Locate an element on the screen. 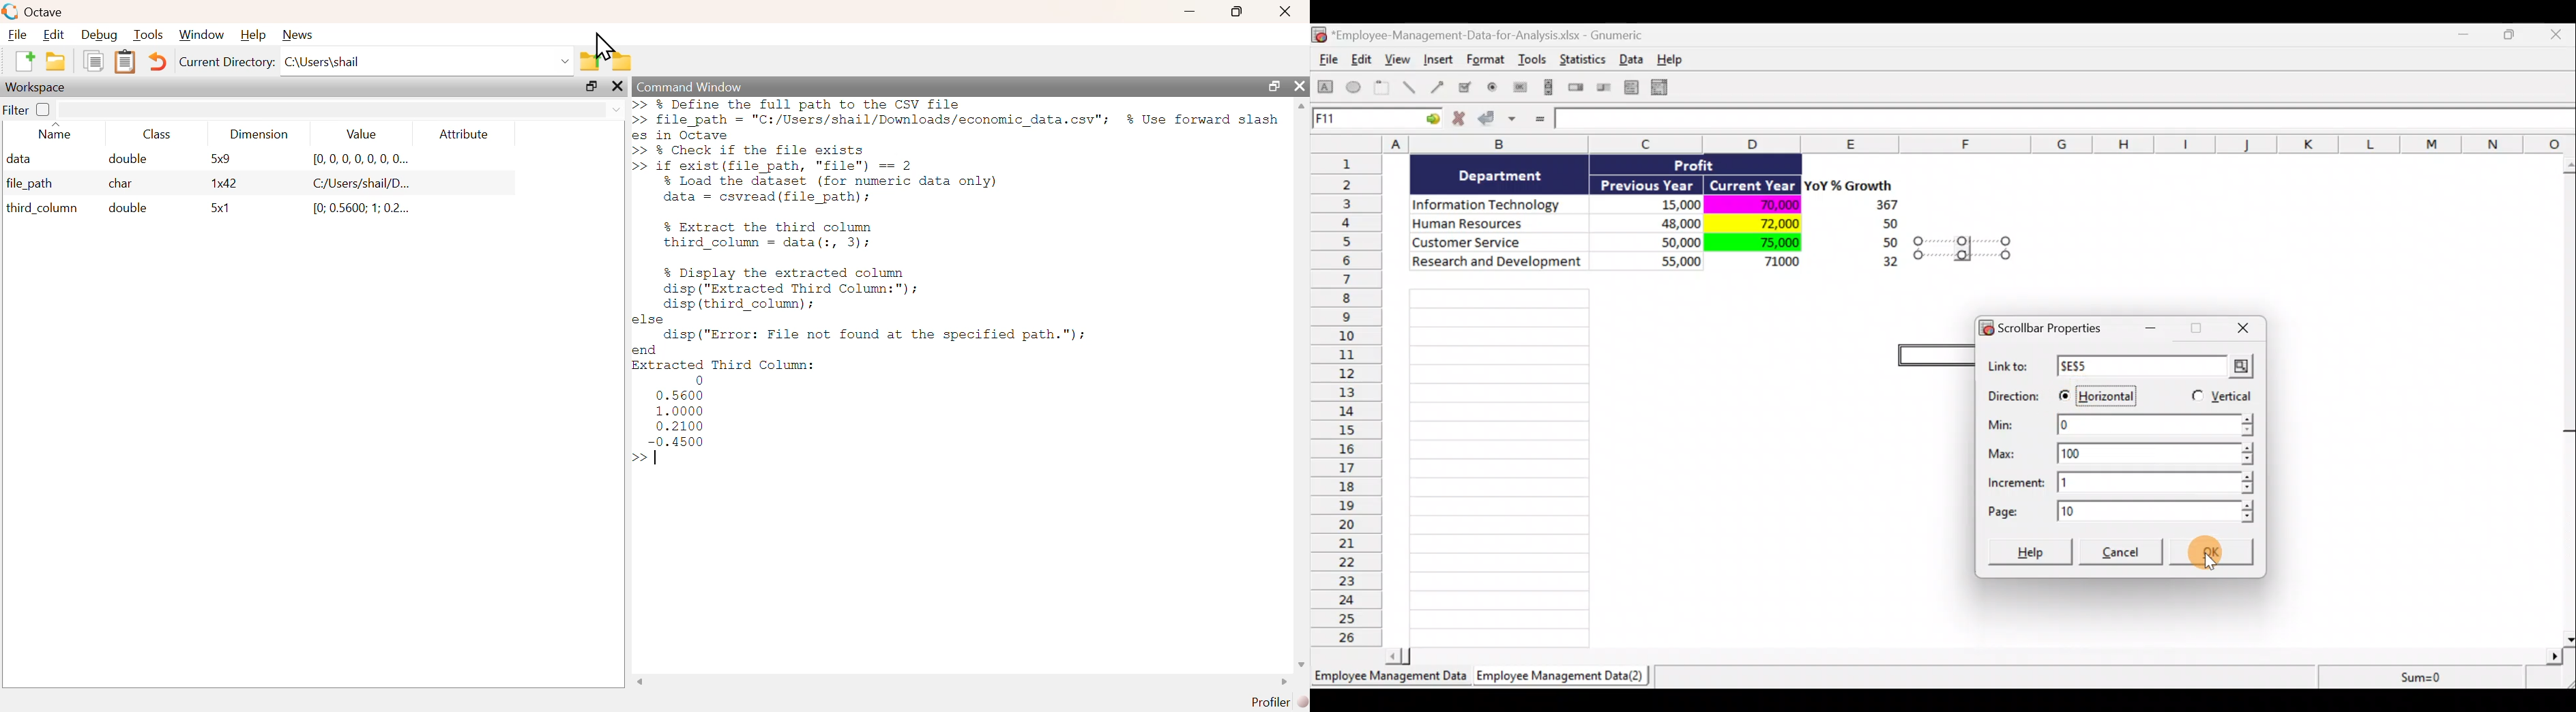  Insert is located at coordinates (1438, 61).